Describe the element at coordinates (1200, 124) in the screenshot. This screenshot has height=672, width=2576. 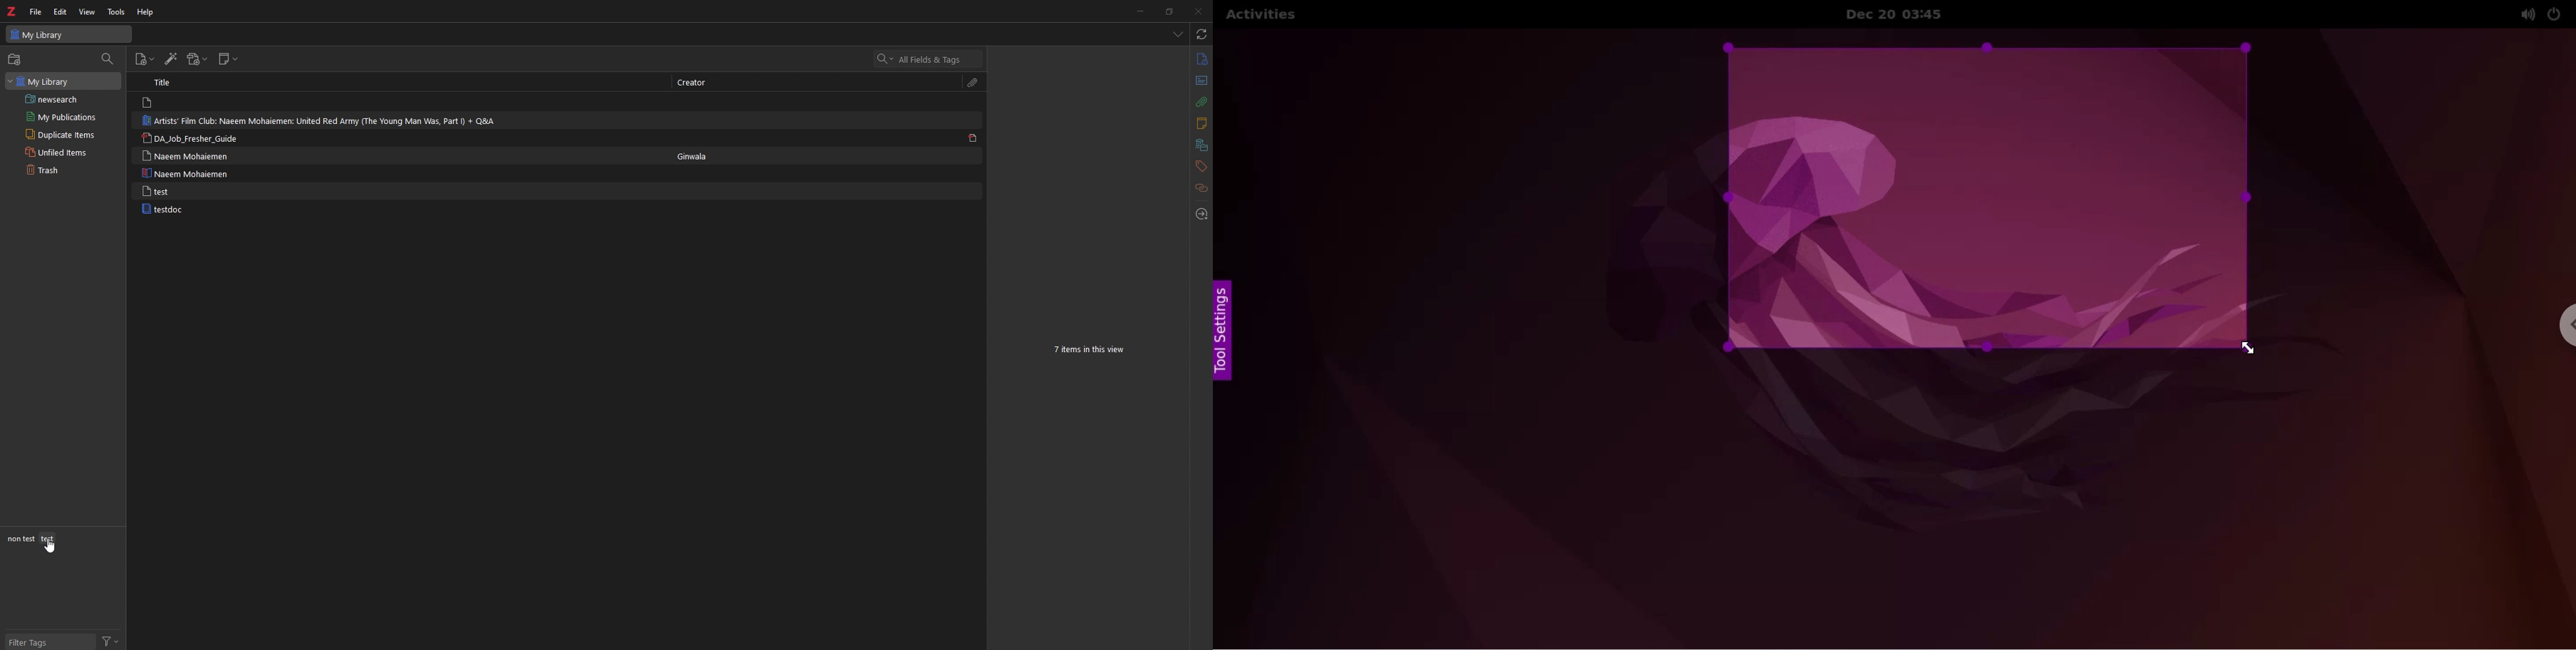
I see `notes` at that location.